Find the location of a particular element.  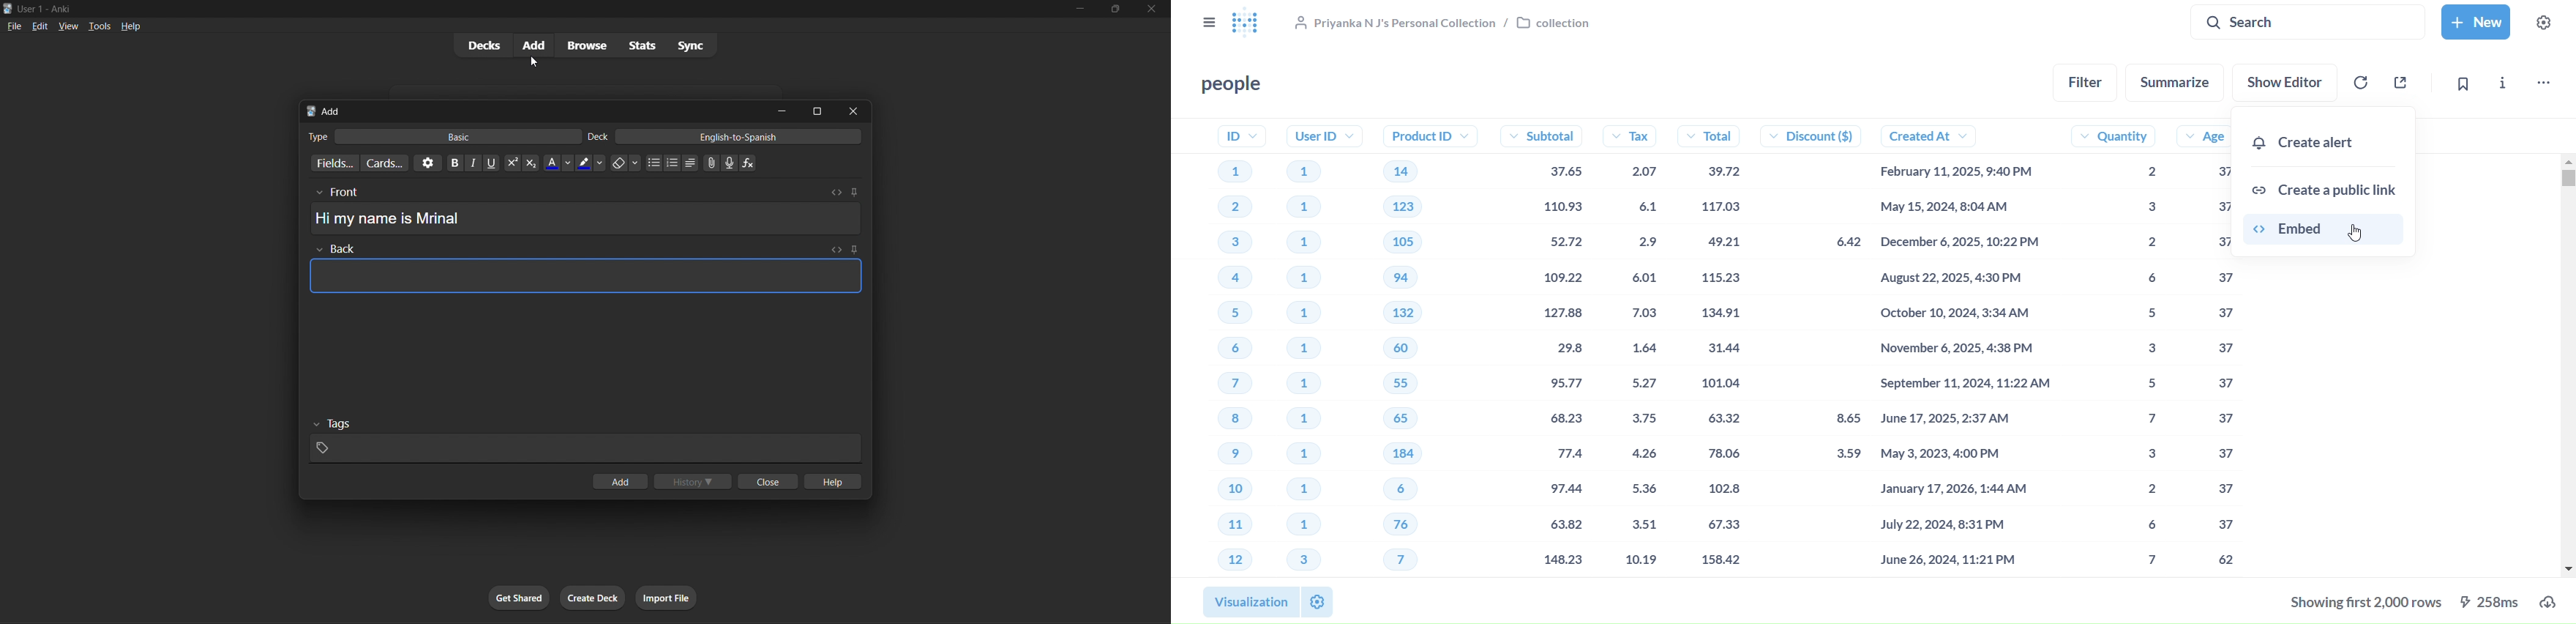

card back spanish text box is located at coordinates (583, 271).